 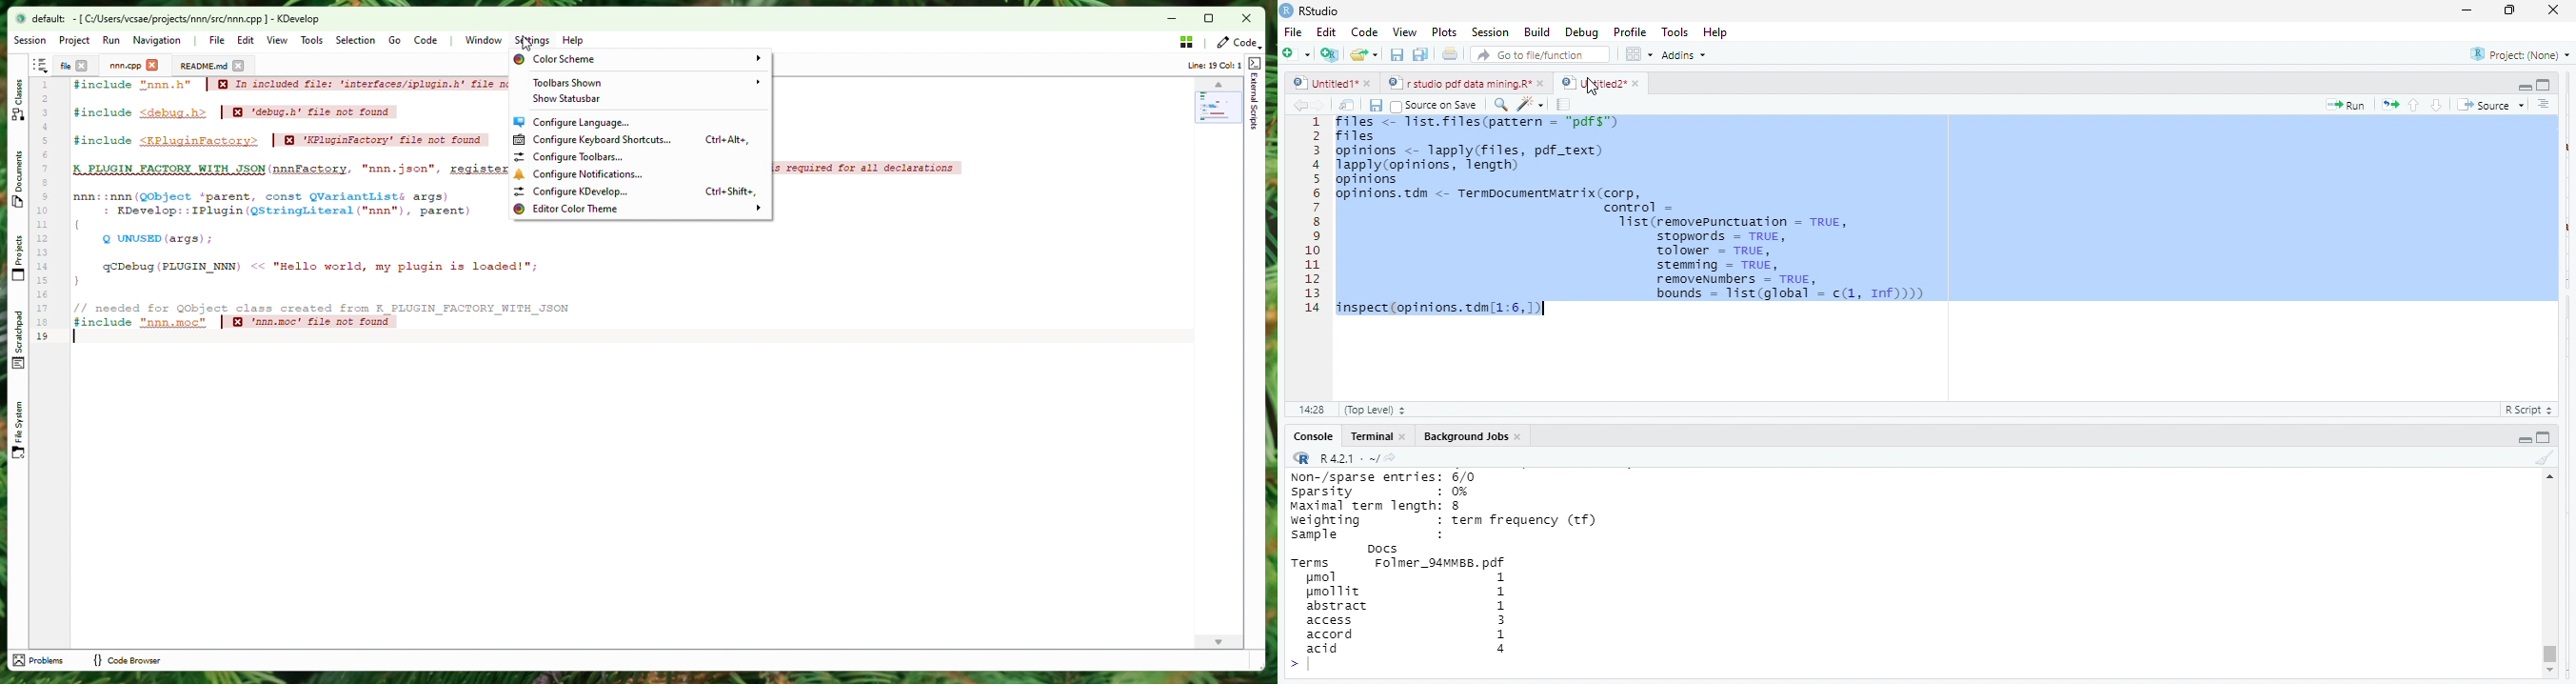 What do you see at coordinates (1377, 104) in the screenshot?
I see `save current` at bounding box center [1377, 104].